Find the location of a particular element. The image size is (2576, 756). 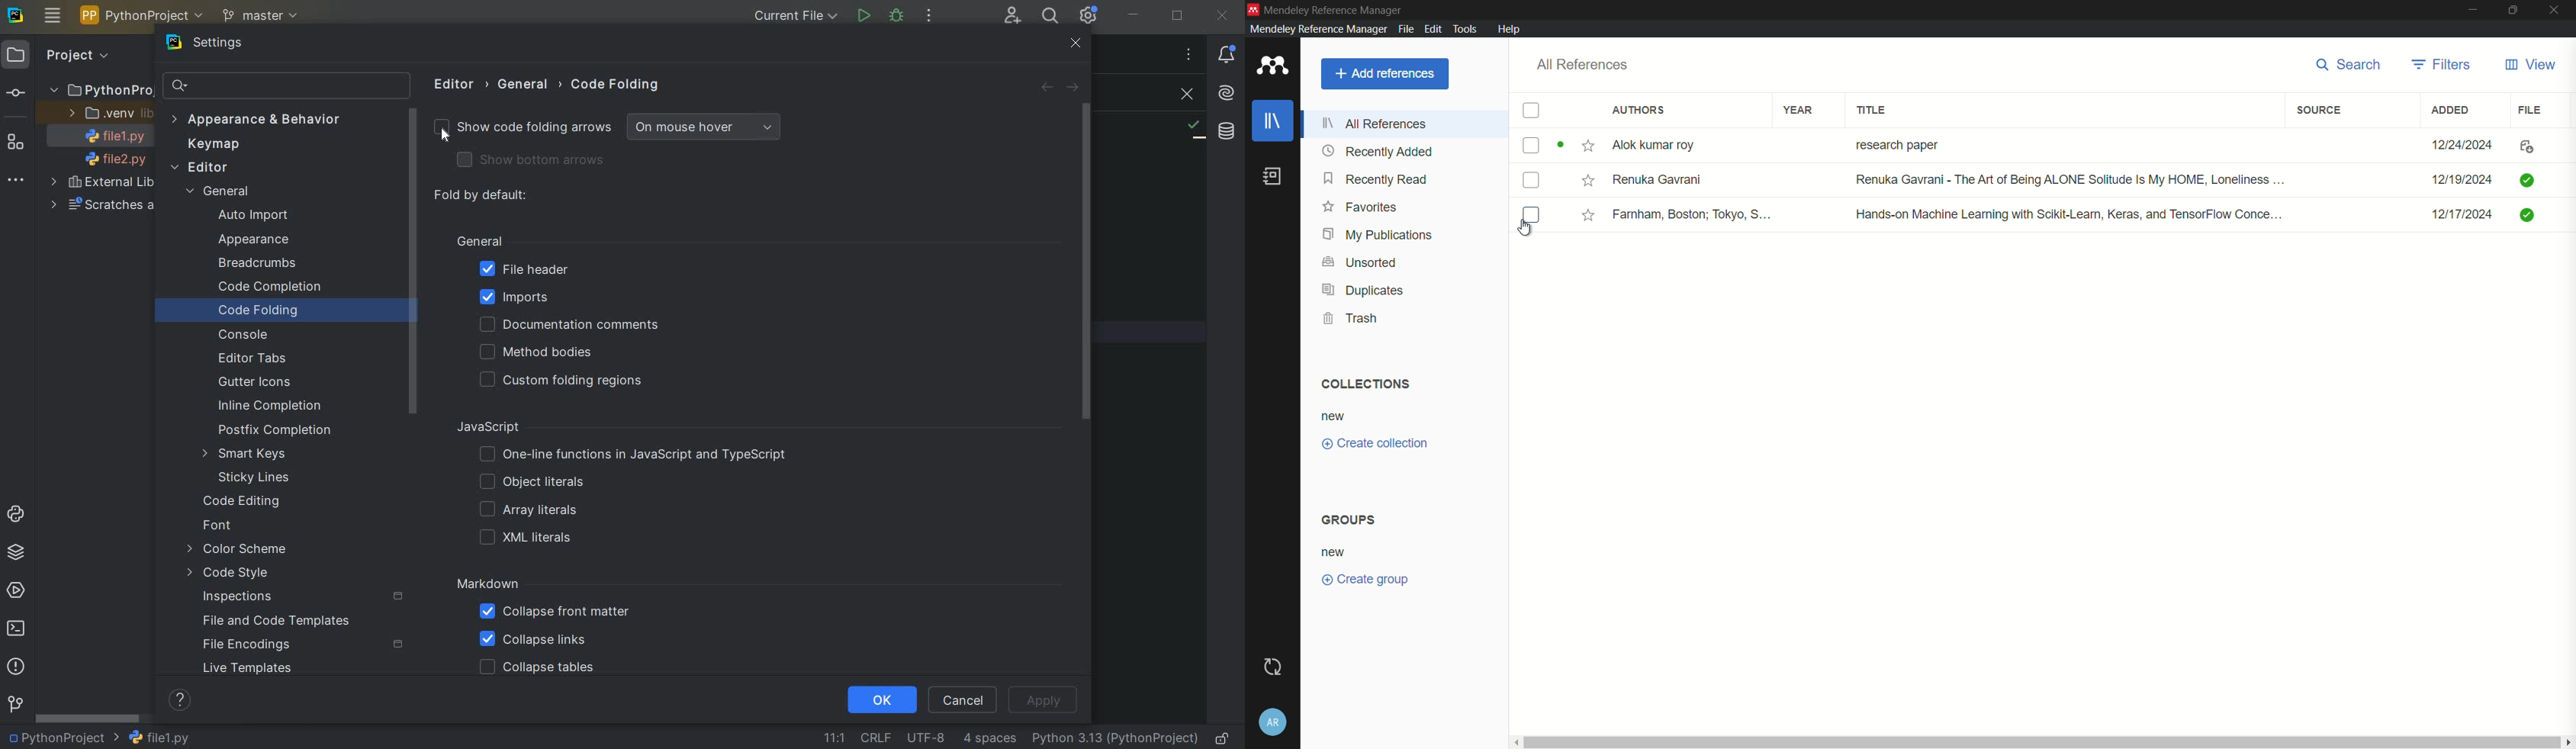

Scroll Bar is located at coordinates (2045, 740).